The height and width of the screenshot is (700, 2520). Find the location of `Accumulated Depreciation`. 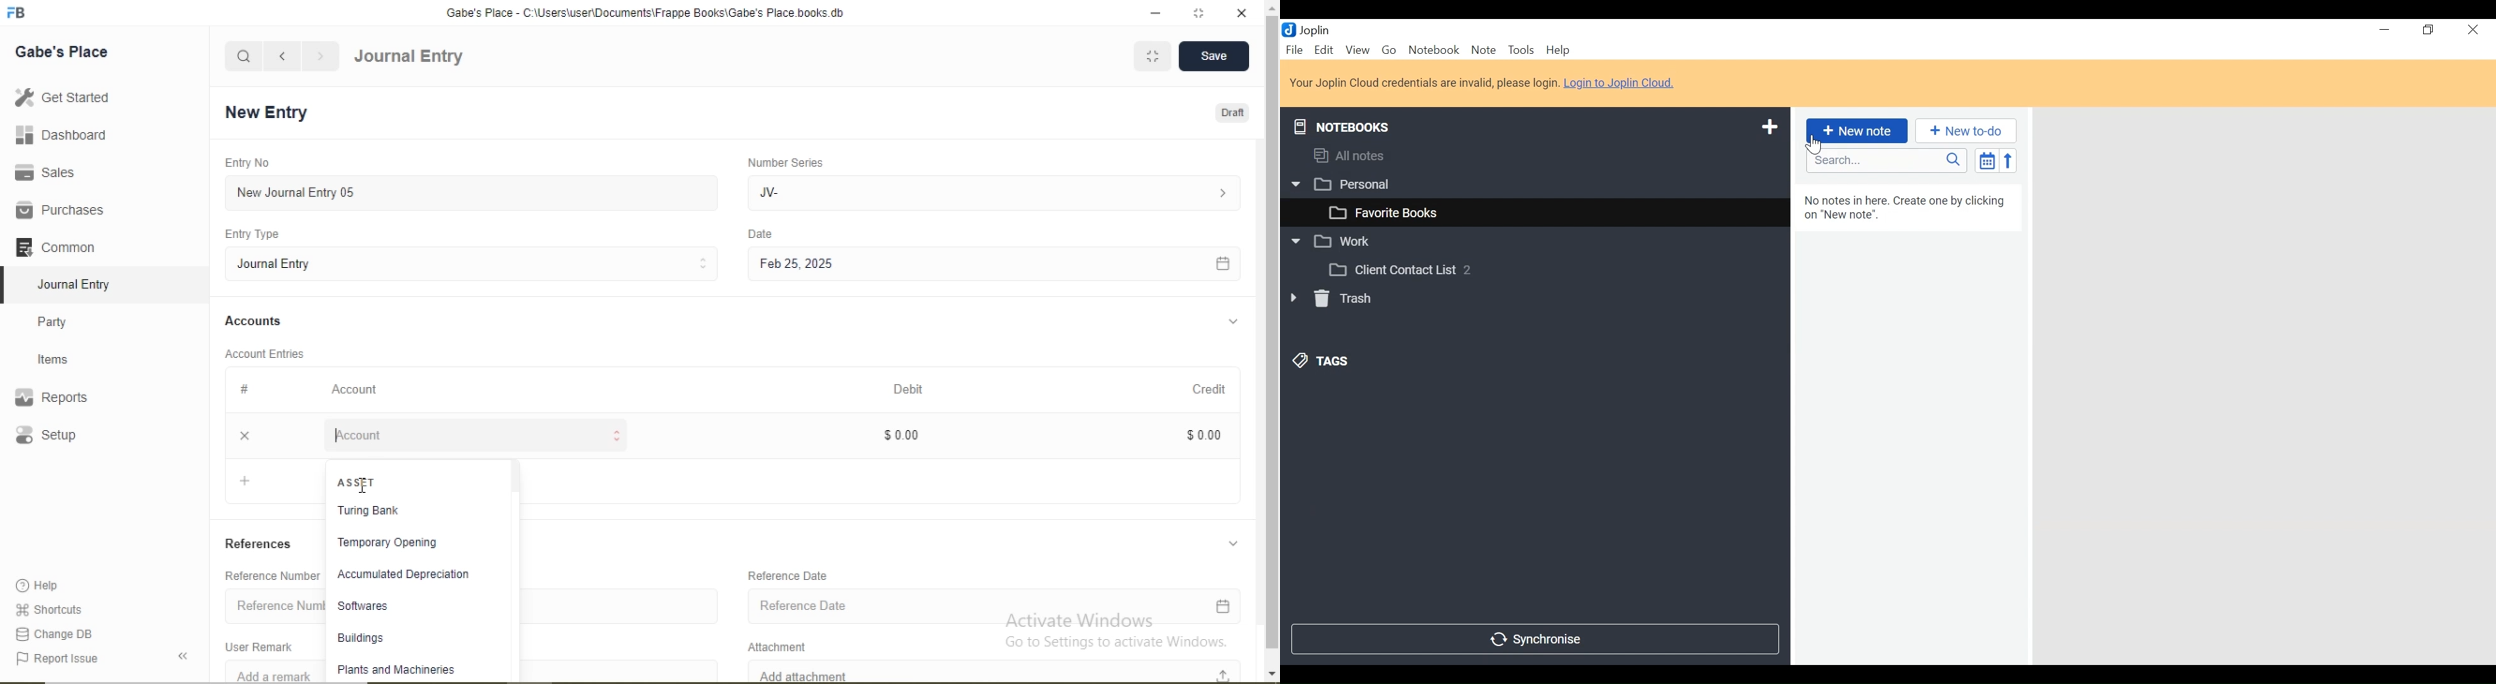

Accumulated Depreciation is located at coordinates (404, 575).